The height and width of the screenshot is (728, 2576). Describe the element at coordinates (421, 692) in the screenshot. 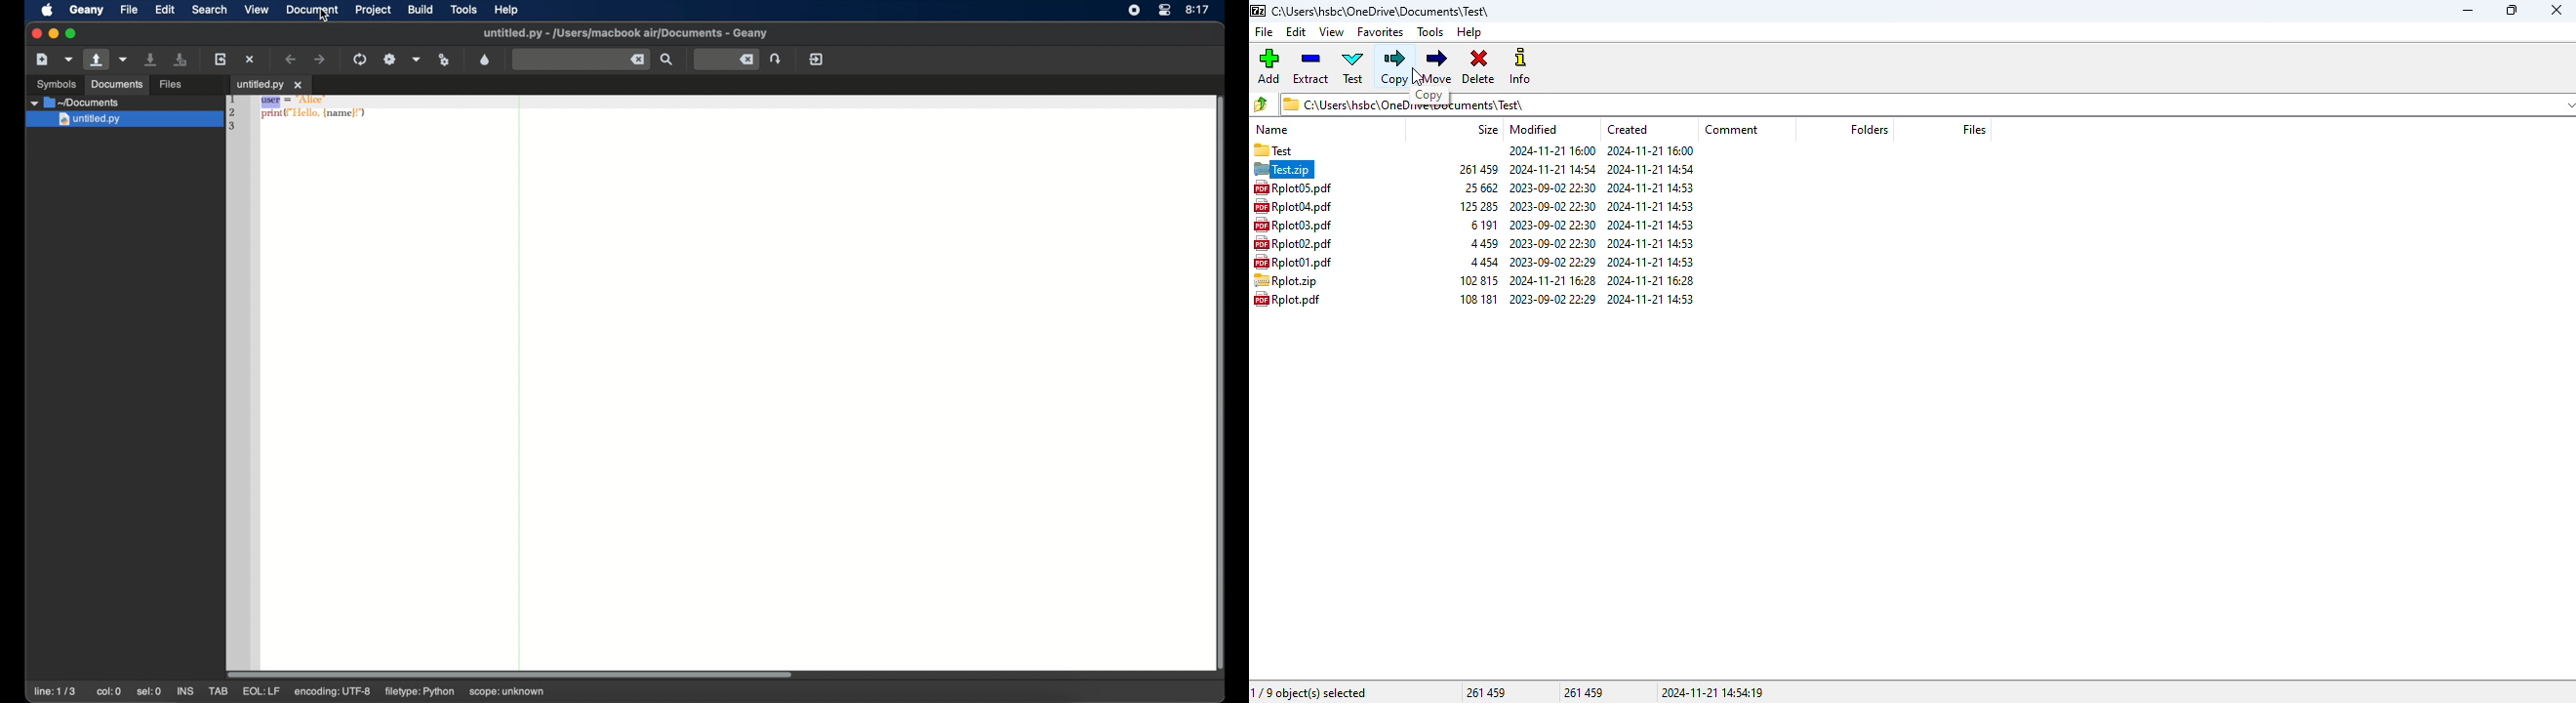

I see `filetype: python` at that location.